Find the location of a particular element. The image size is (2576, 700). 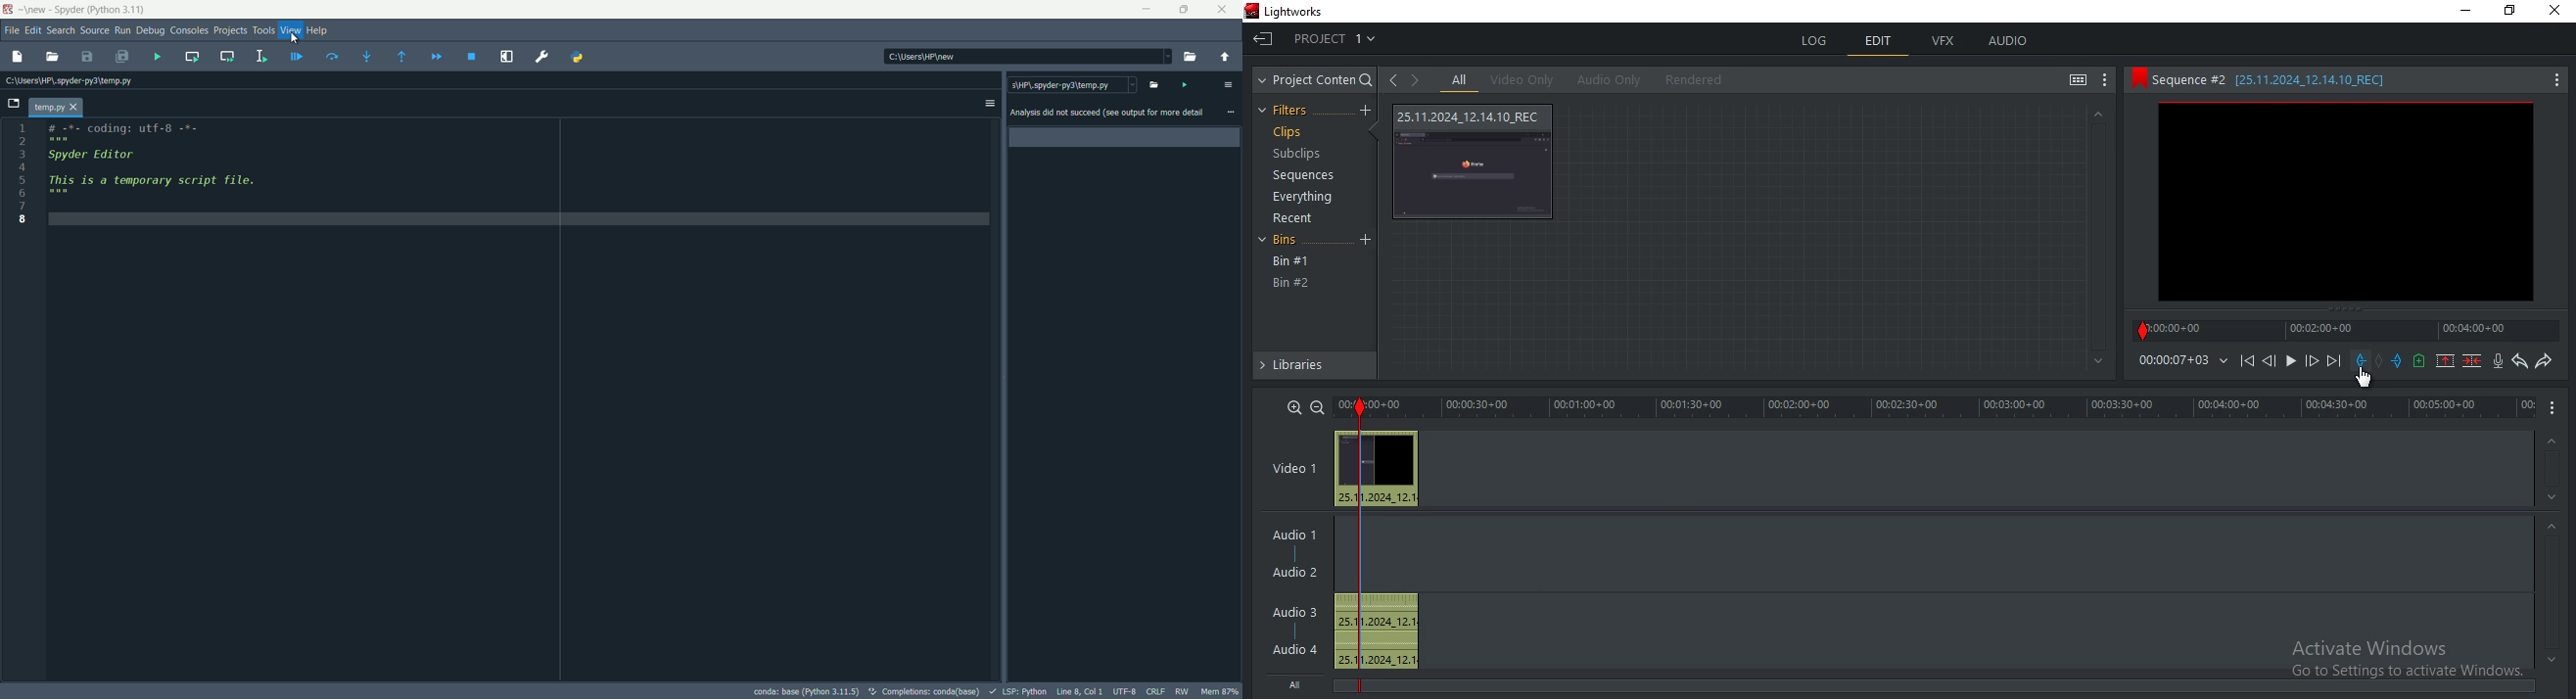

time is located at coordinates (1935, 408).